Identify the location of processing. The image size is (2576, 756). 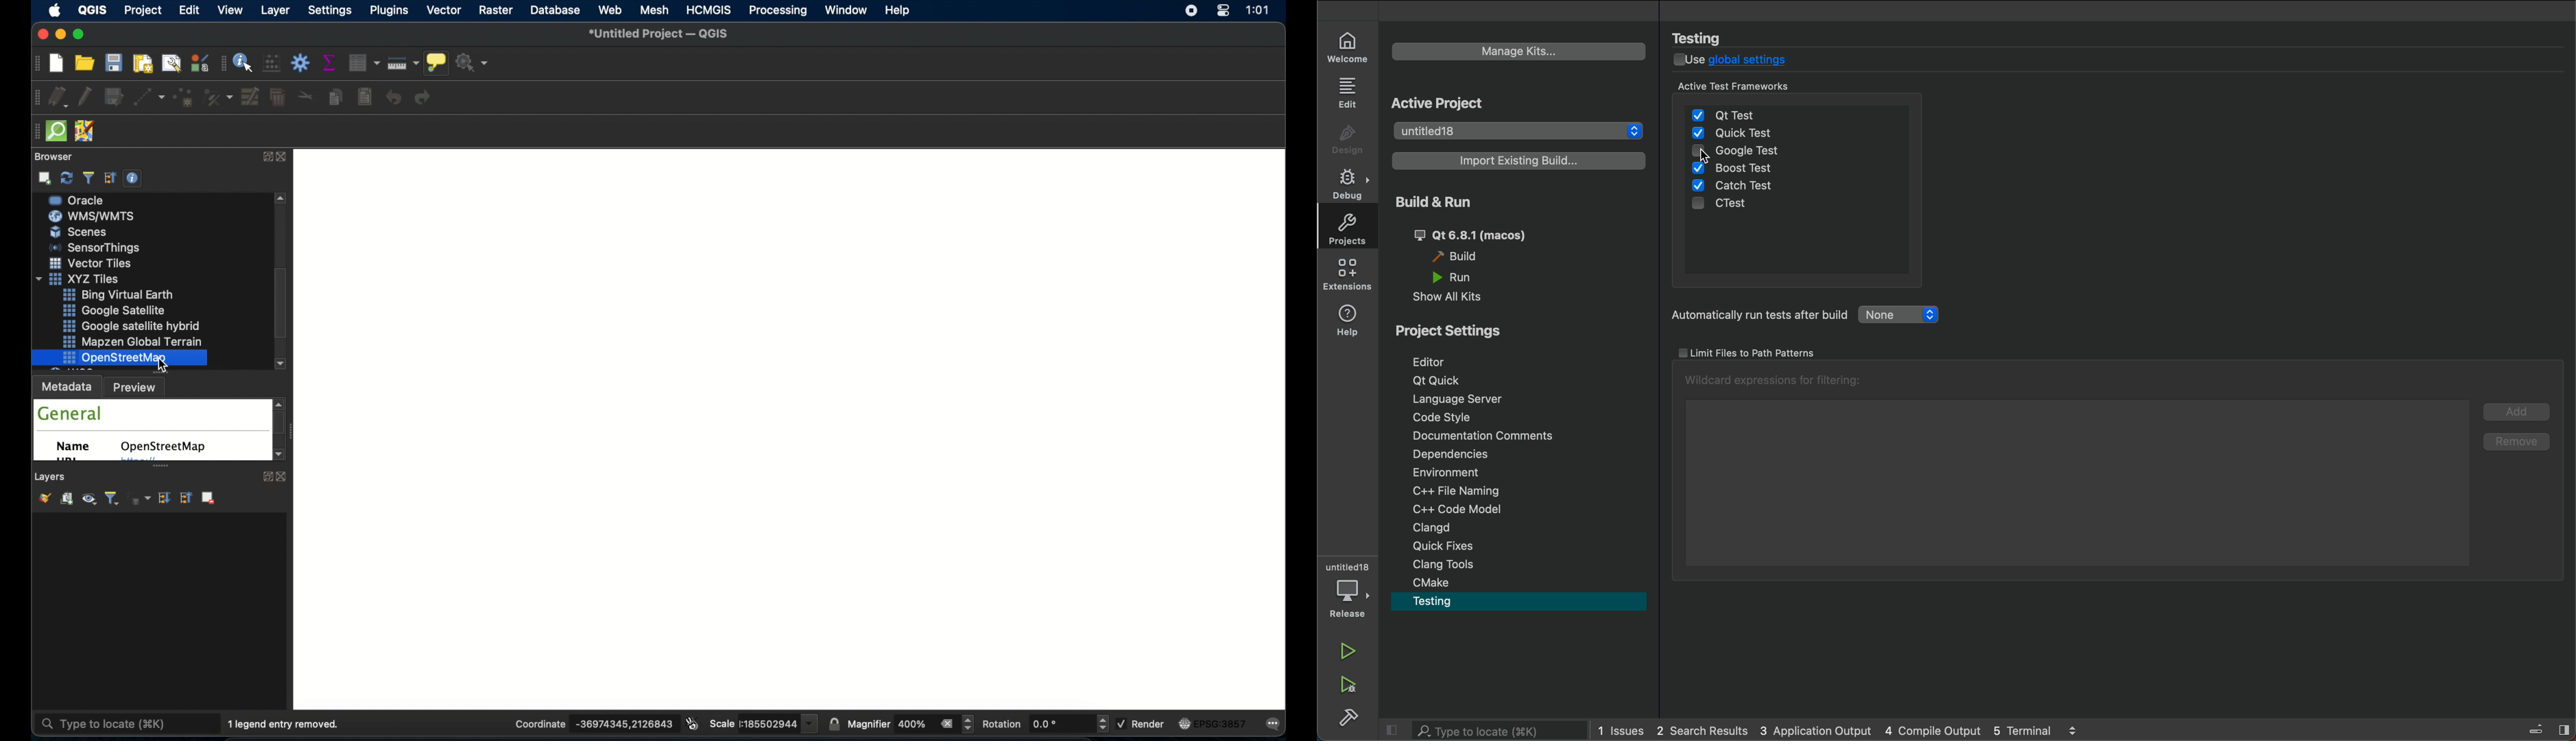
(780, 11).